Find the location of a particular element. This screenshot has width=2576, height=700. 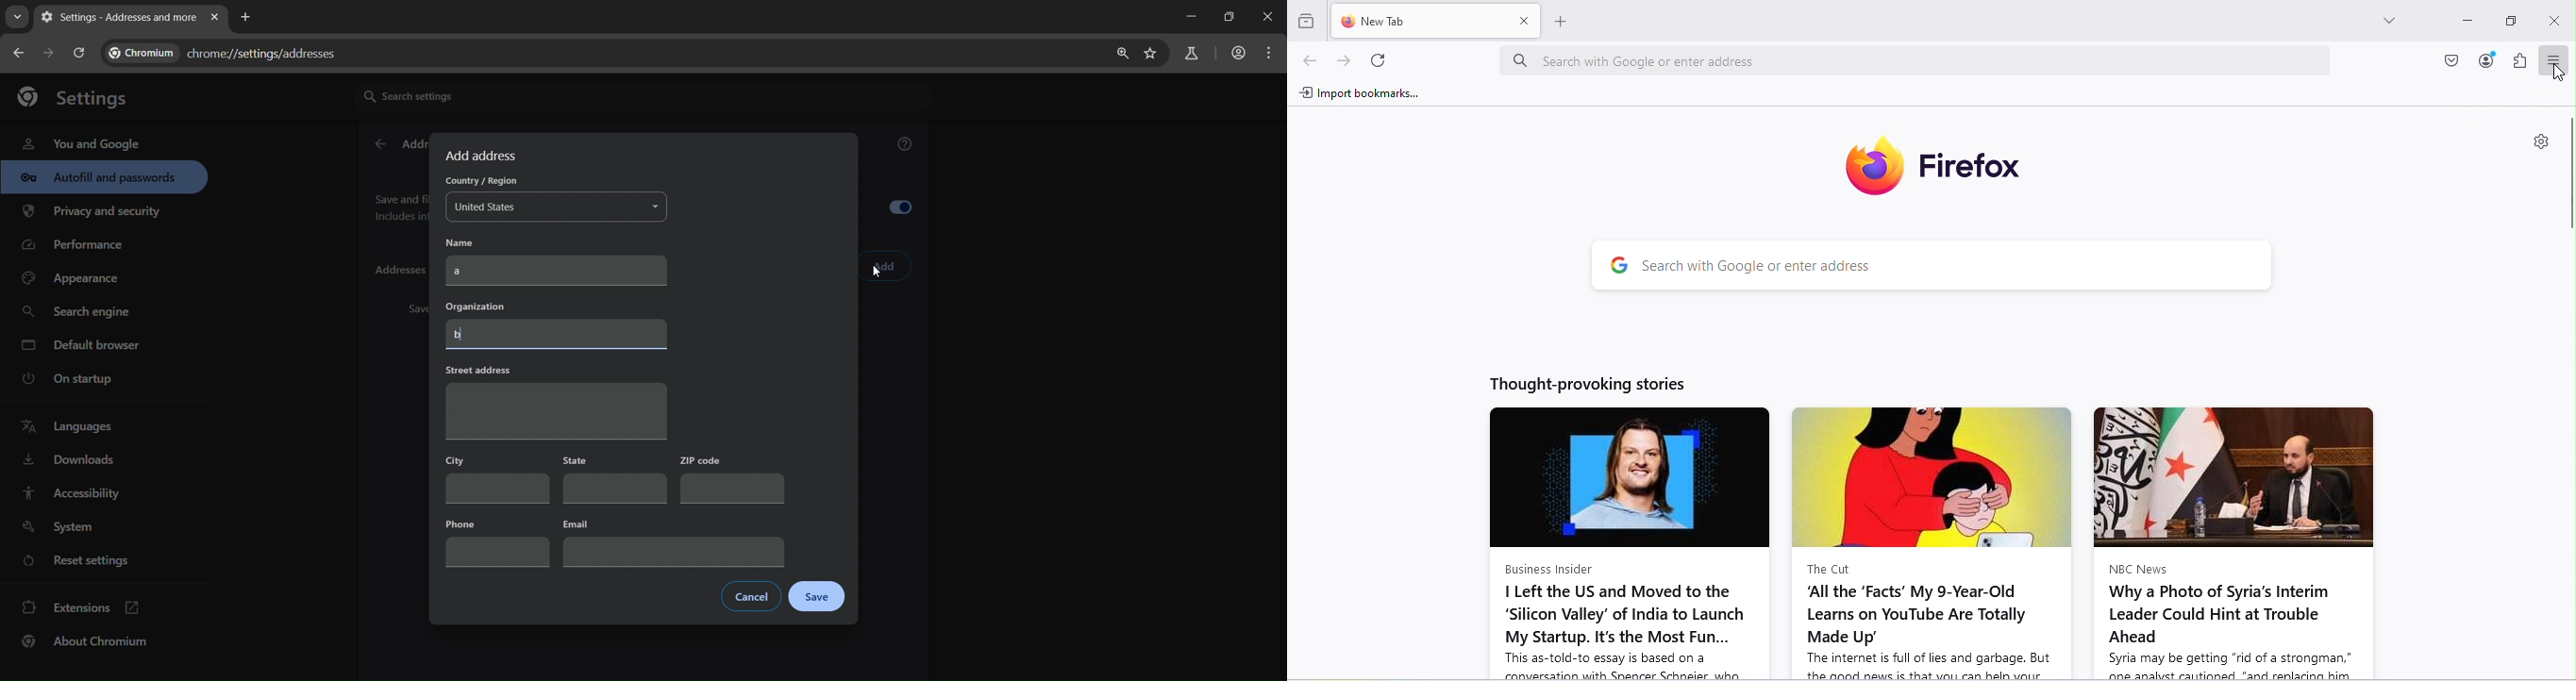

Import bookmarks is located at coordinates (1361, 91).